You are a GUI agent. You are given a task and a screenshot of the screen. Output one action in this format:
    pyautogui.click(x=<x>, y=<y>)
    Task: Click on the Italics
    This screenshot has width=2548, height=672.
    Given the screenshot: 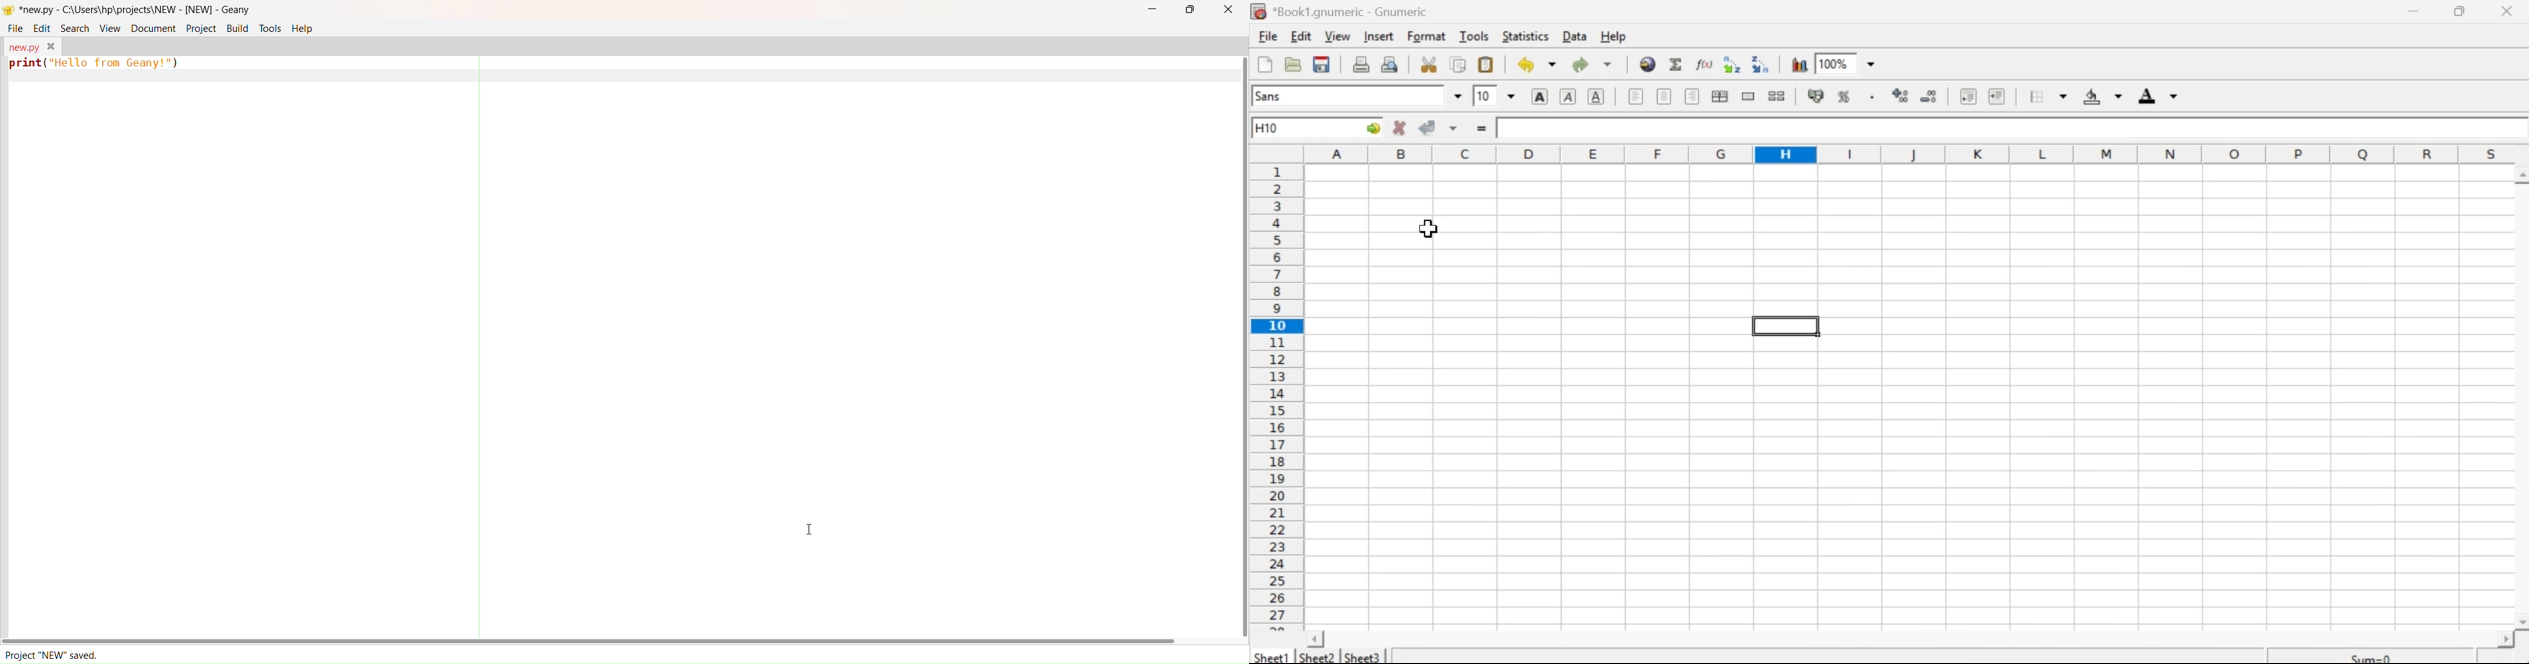 What is the action you would take?
    pyautogui.click(x=1568, y=98)
    